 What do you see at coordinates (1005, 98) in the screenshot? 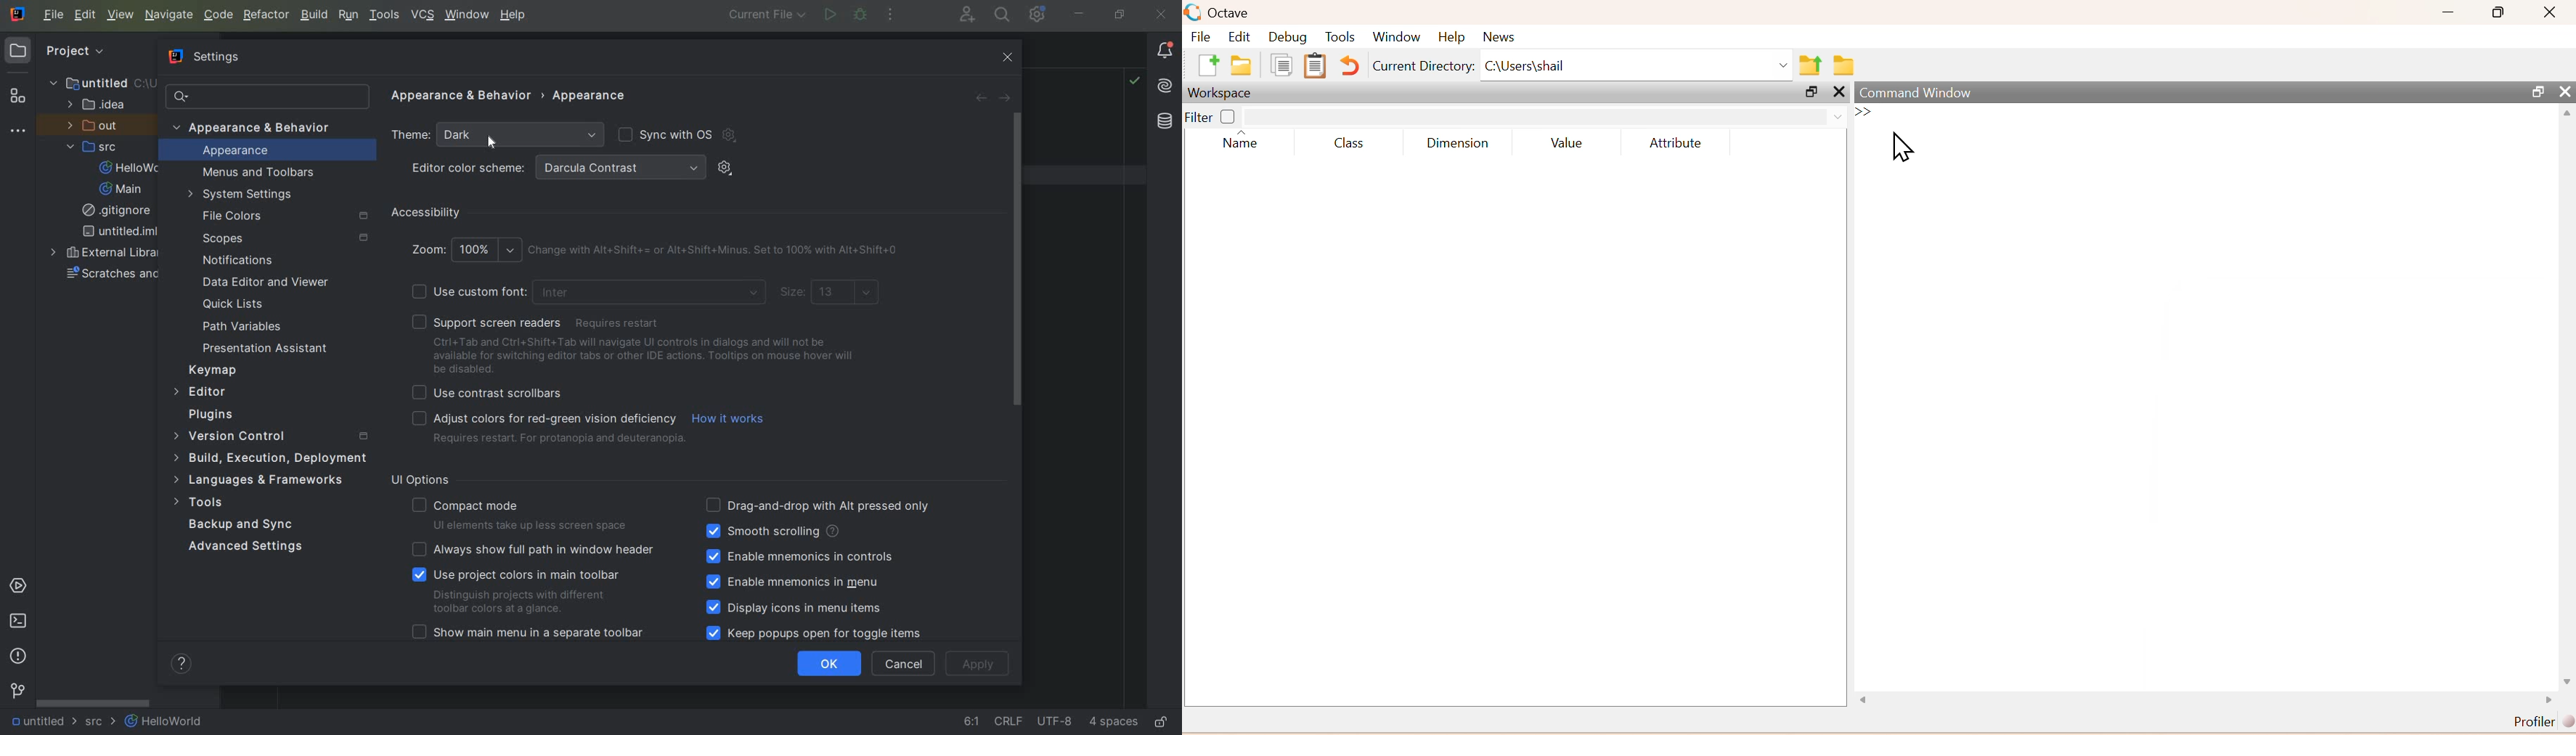
I see `FORWARD` at bounding box center [1005, 98].